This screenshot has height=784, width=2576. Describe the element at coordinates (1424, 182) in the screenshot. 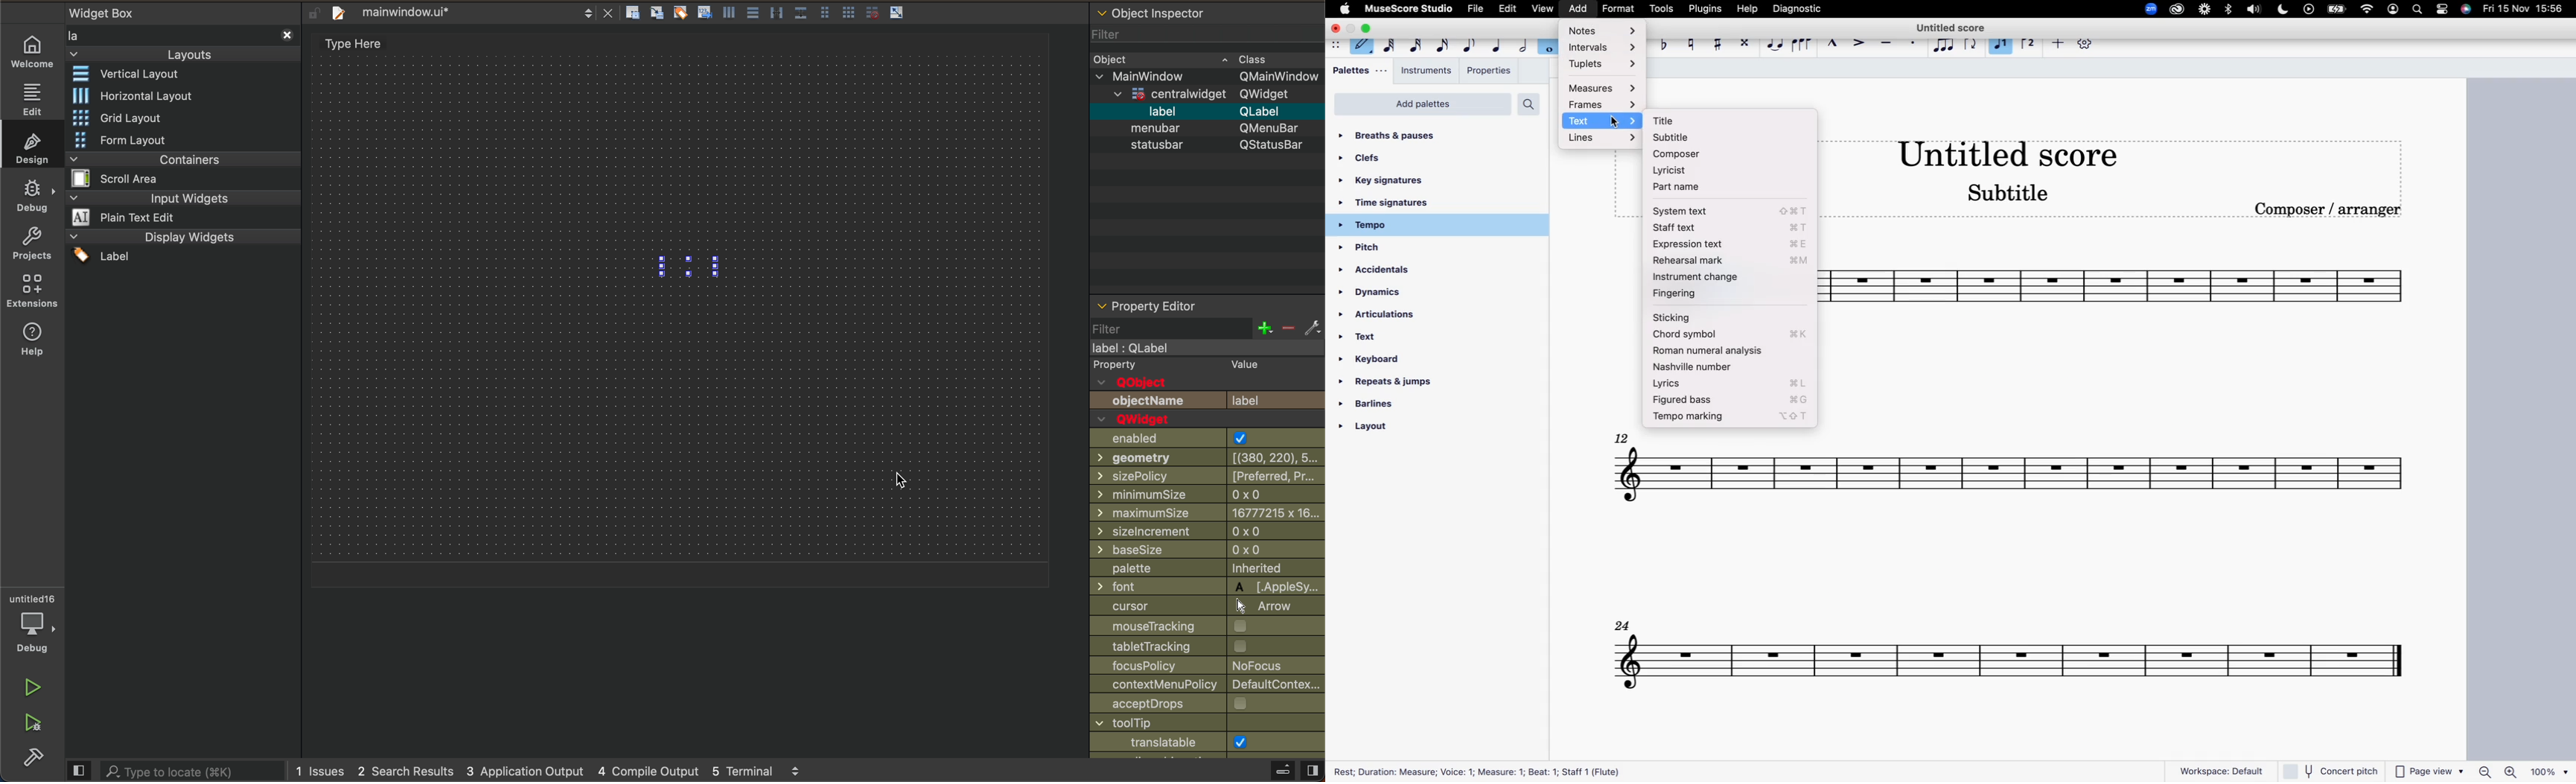

I see `key signatures` at that location.